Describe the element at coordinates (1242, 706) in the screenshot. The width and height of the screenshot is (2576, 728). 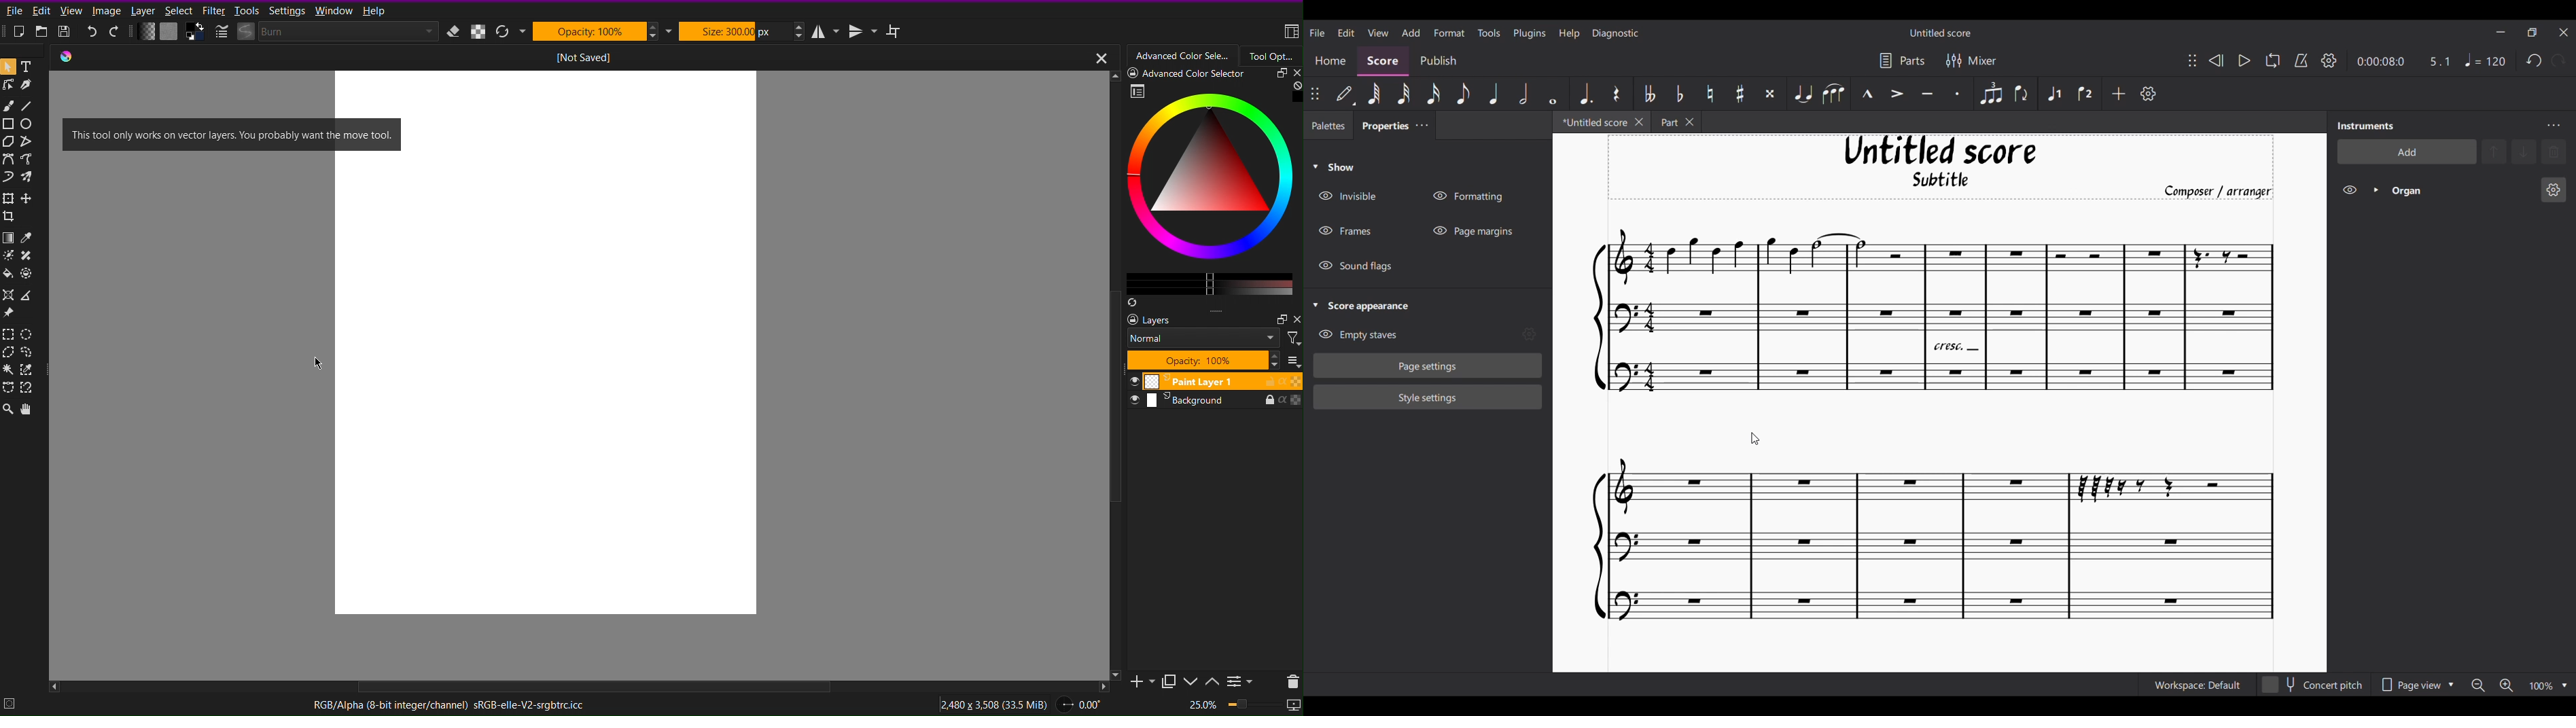
I see `Zoom` at that location.